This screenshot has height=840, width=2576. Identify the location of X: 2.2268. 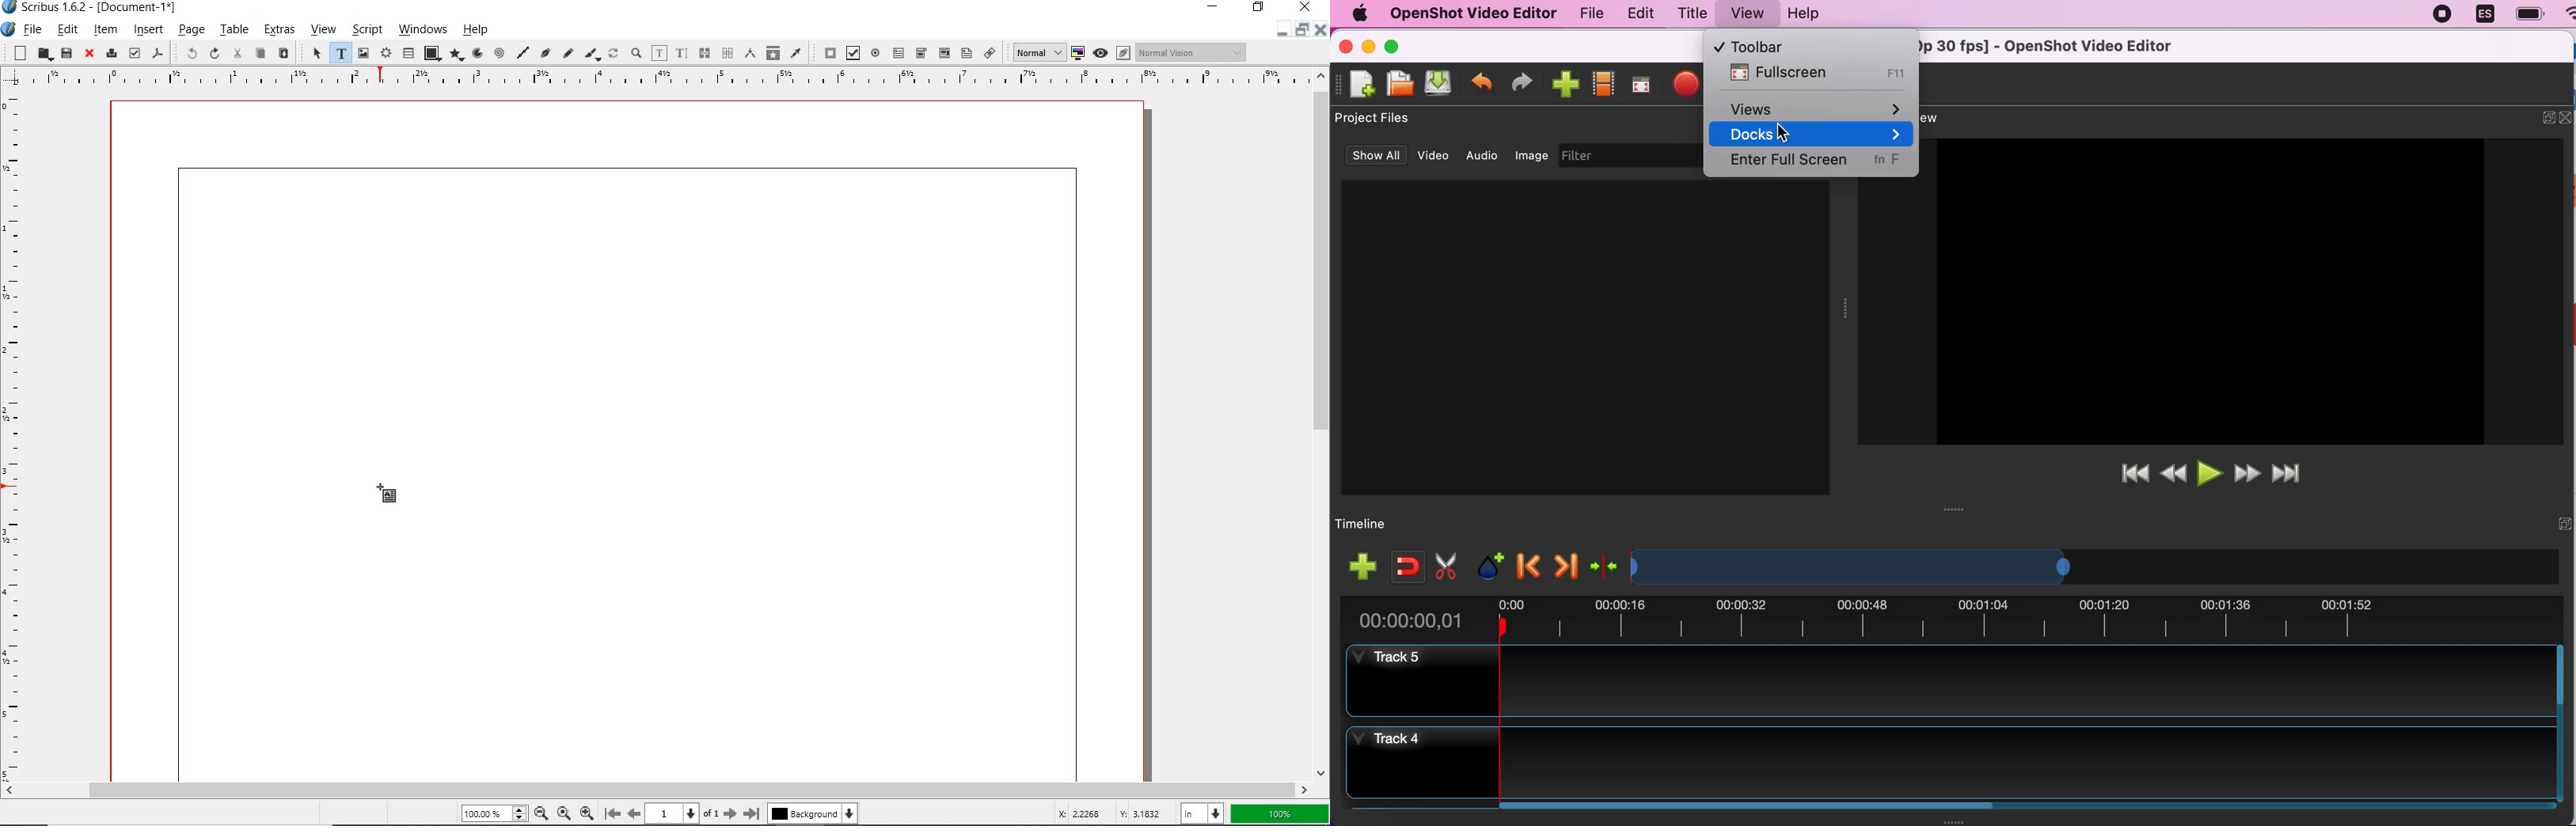
(1082, 813).